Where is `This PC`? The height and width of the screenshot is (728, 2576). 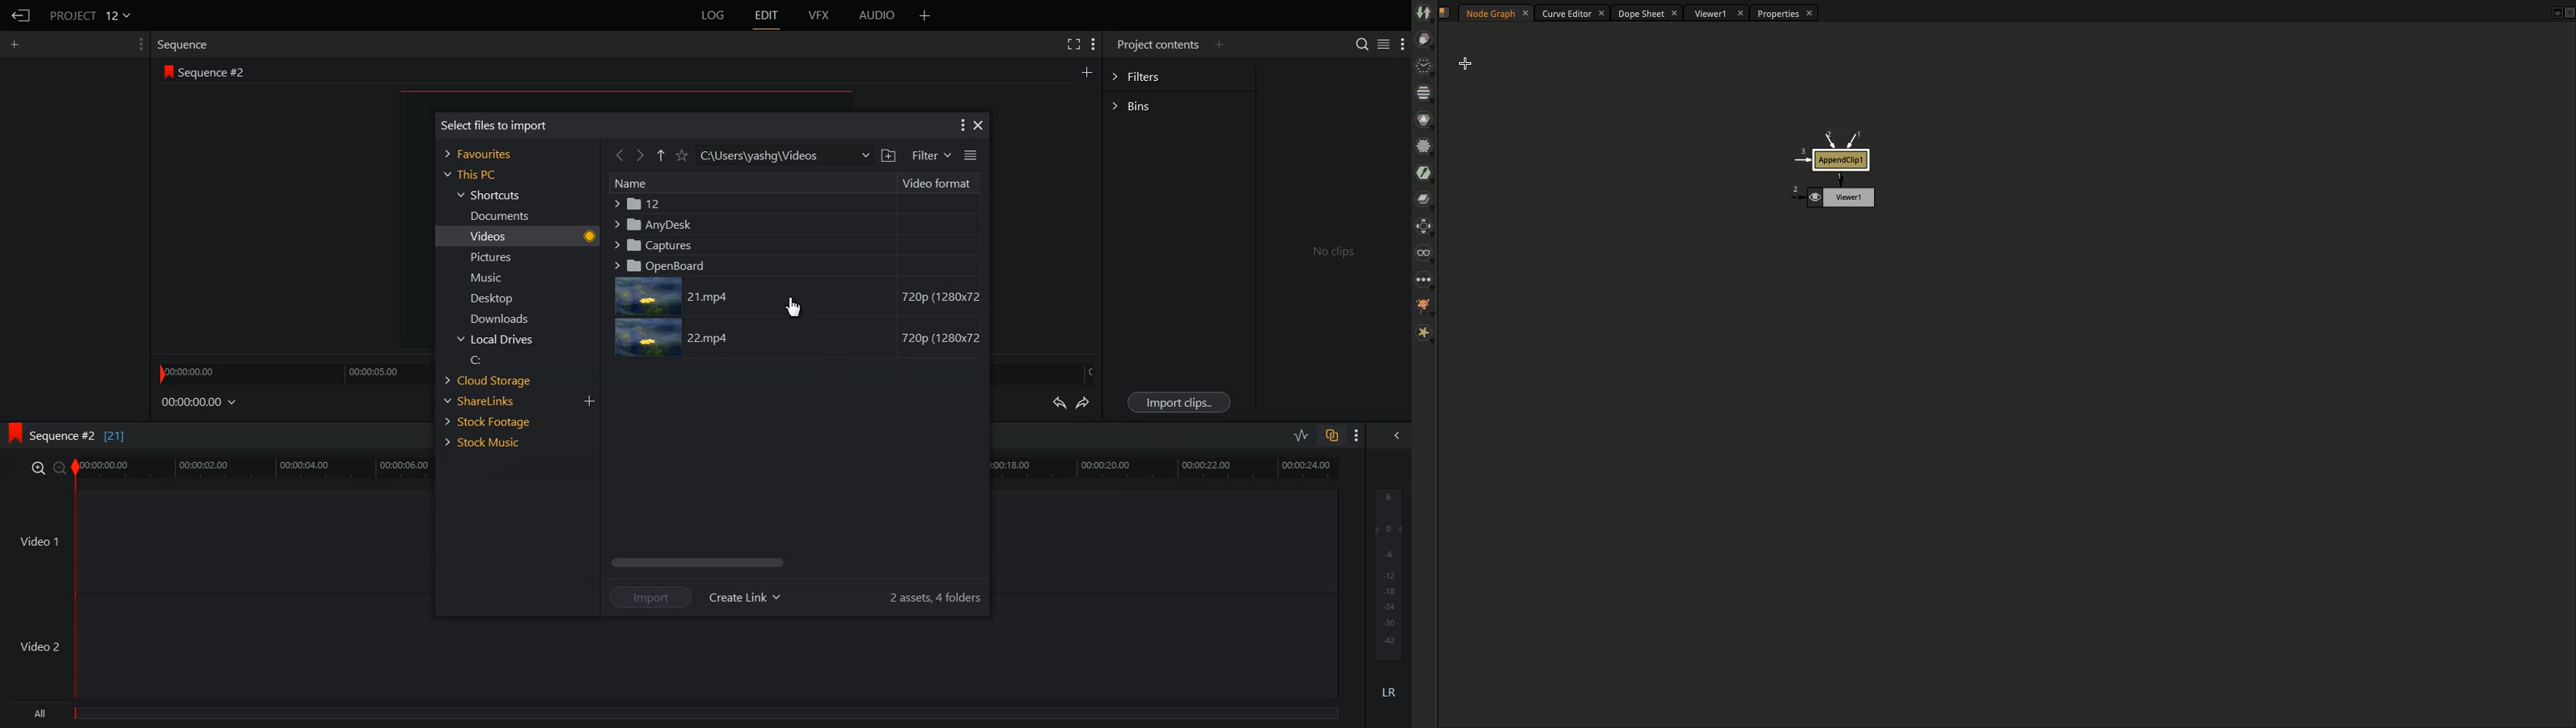
This PC is located at coordinates (468, 174).